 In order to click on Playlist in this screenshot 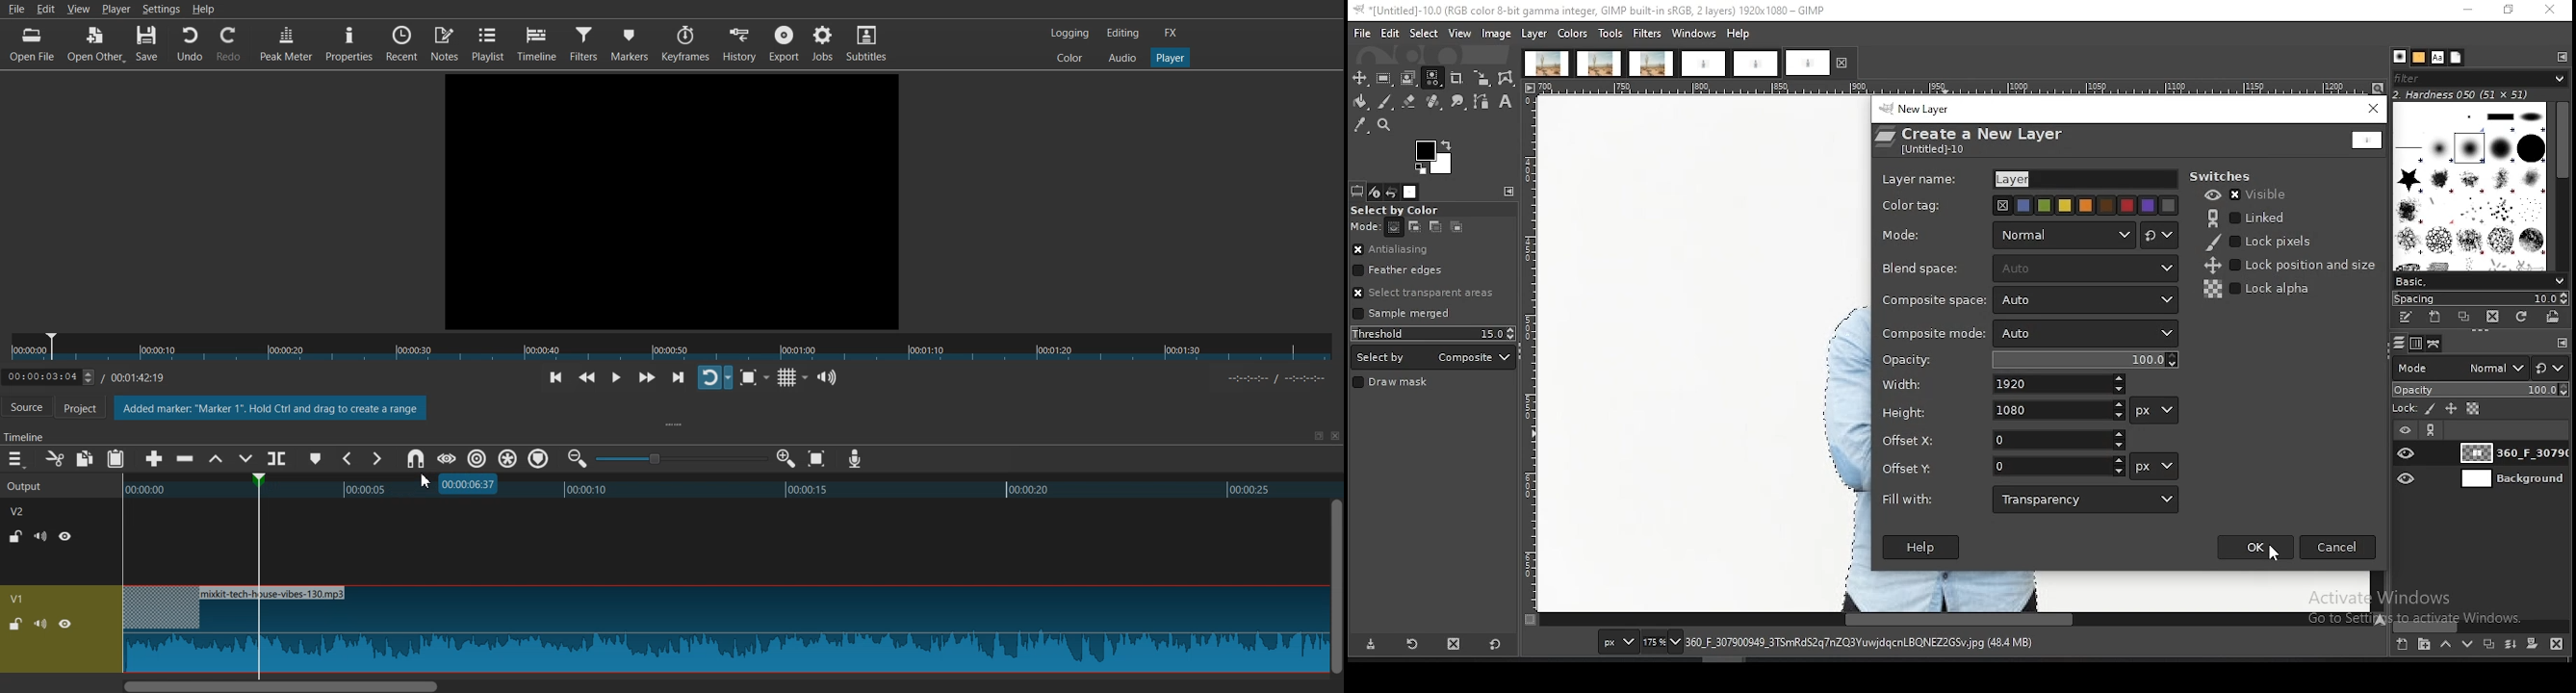, I will do `click(488, 43)`.